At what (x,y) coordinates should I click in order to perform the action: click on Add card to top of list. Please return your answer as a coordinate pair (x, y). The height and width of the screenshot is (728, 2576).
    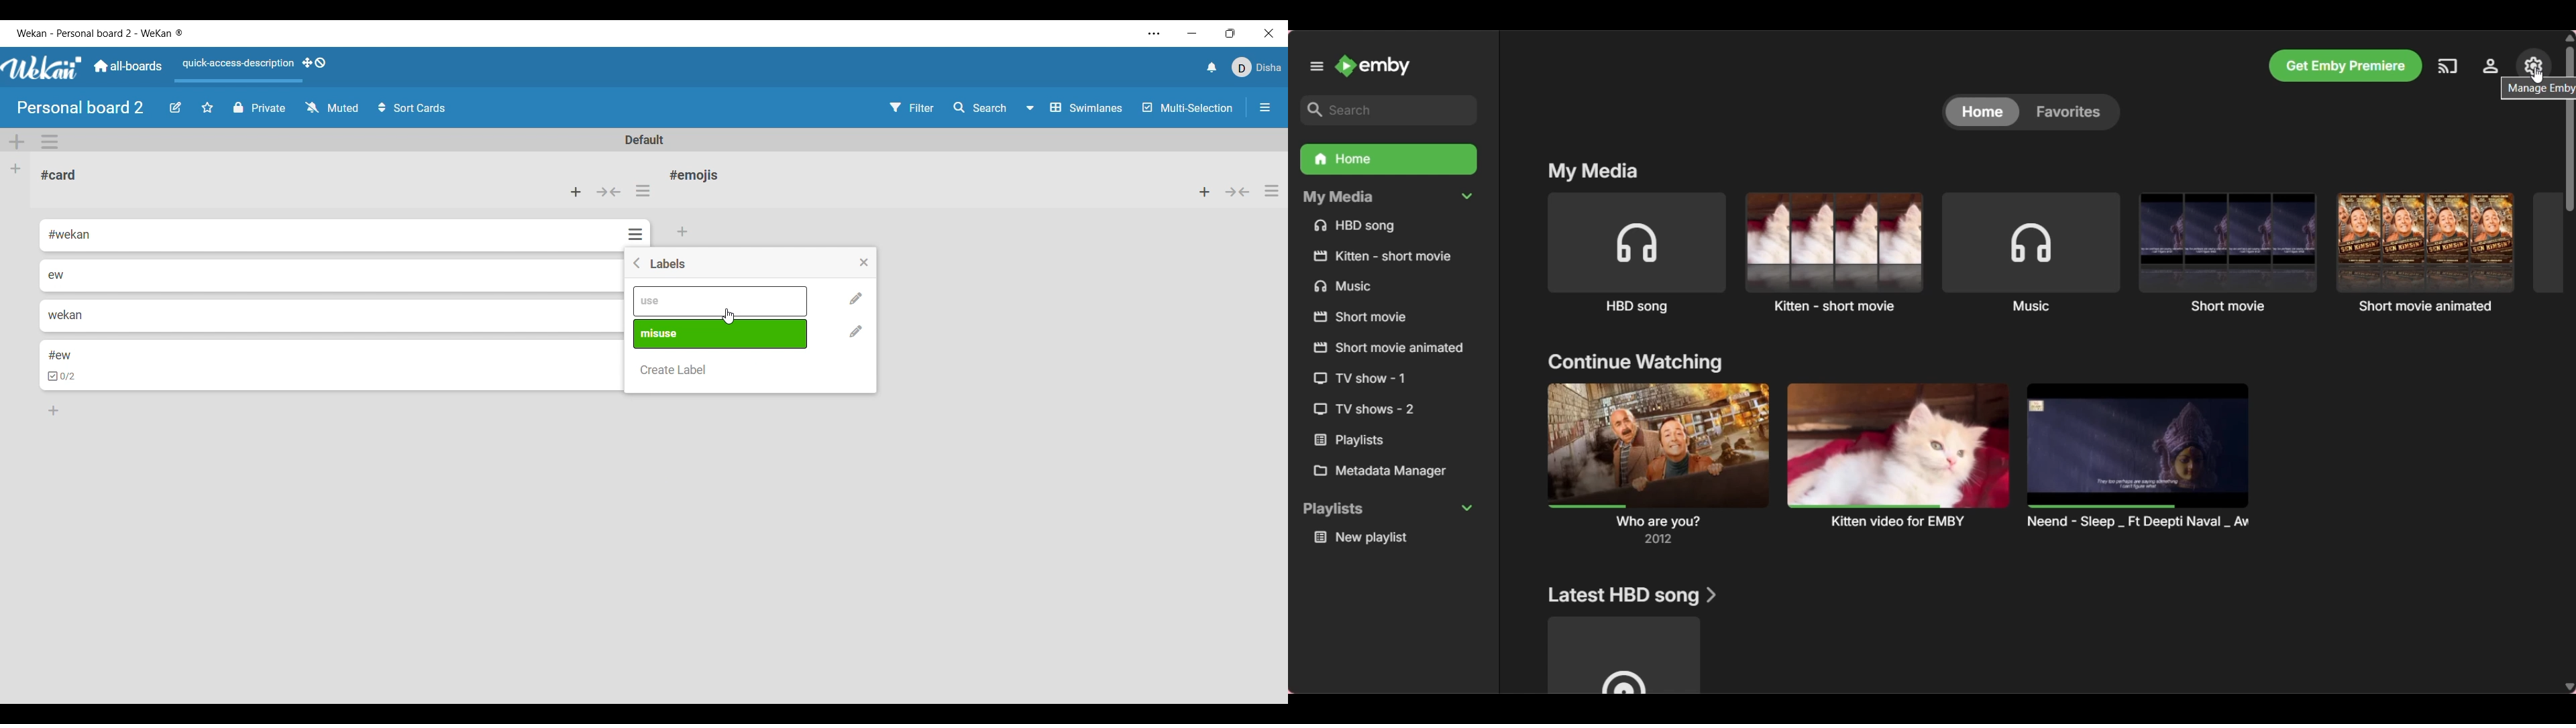
    Looking at the image, I should click on (576, 192).